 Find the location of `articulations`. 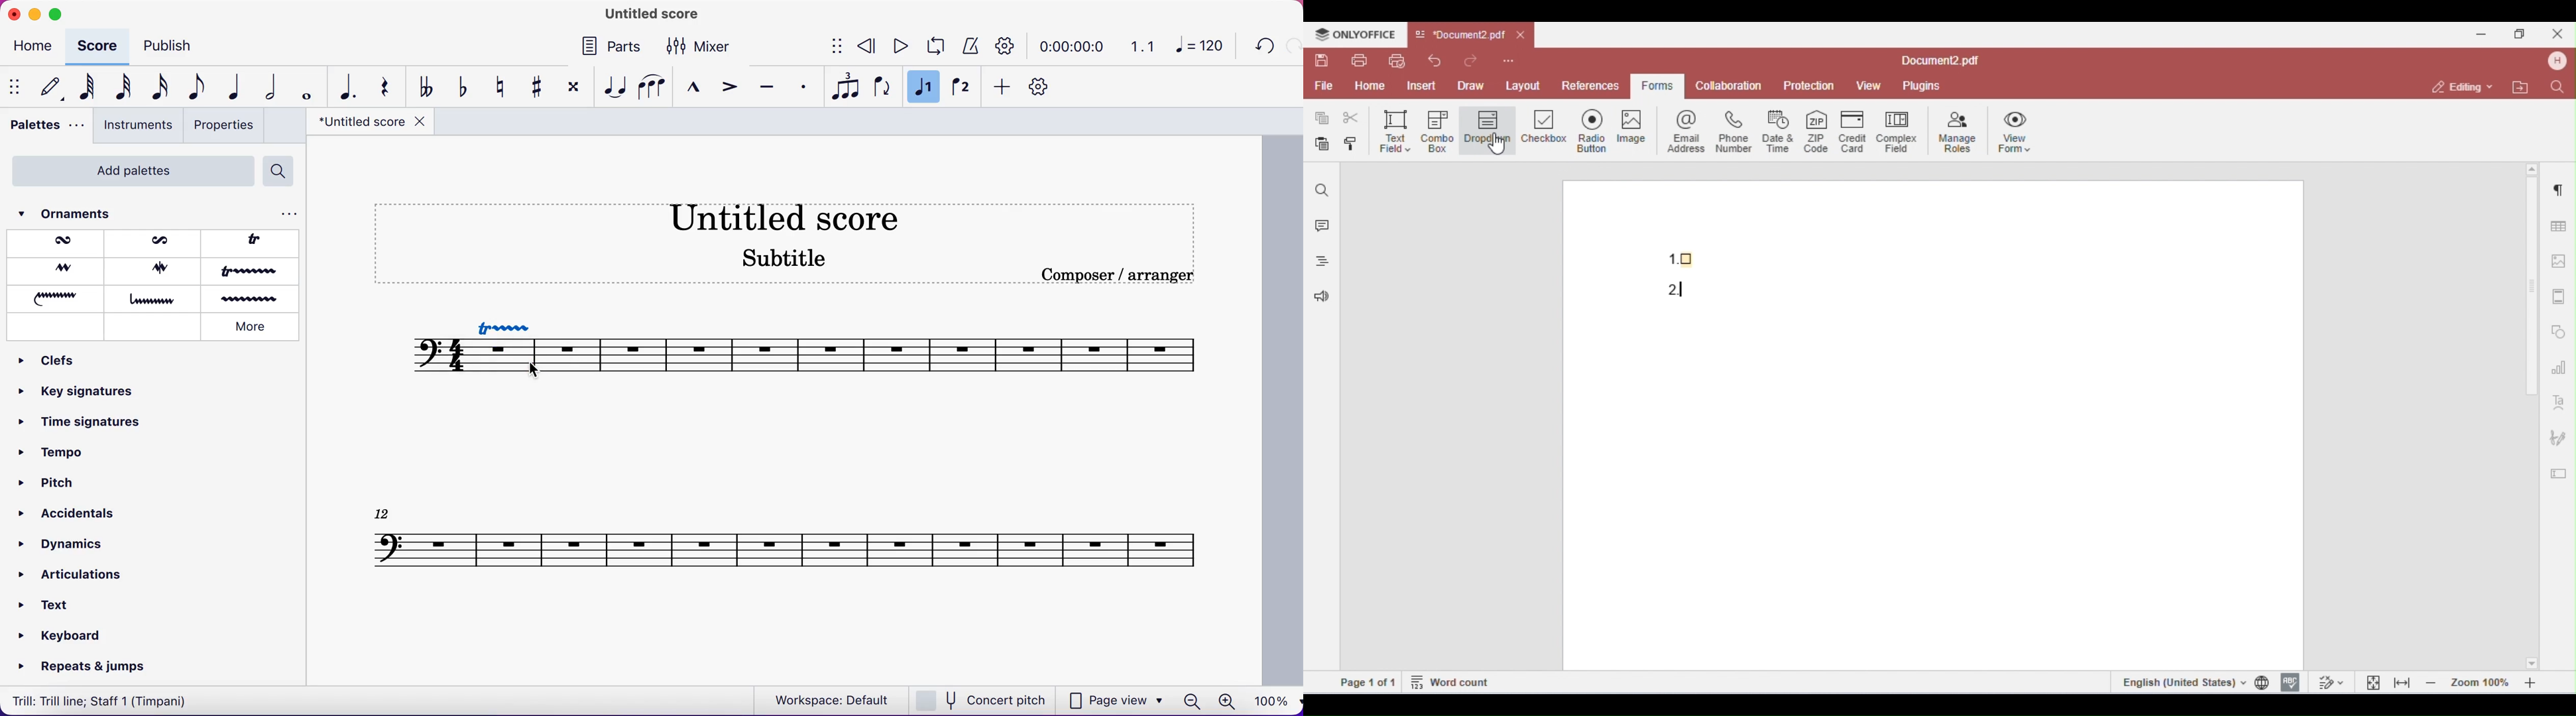

articulations is located at coordinates (76, 575).